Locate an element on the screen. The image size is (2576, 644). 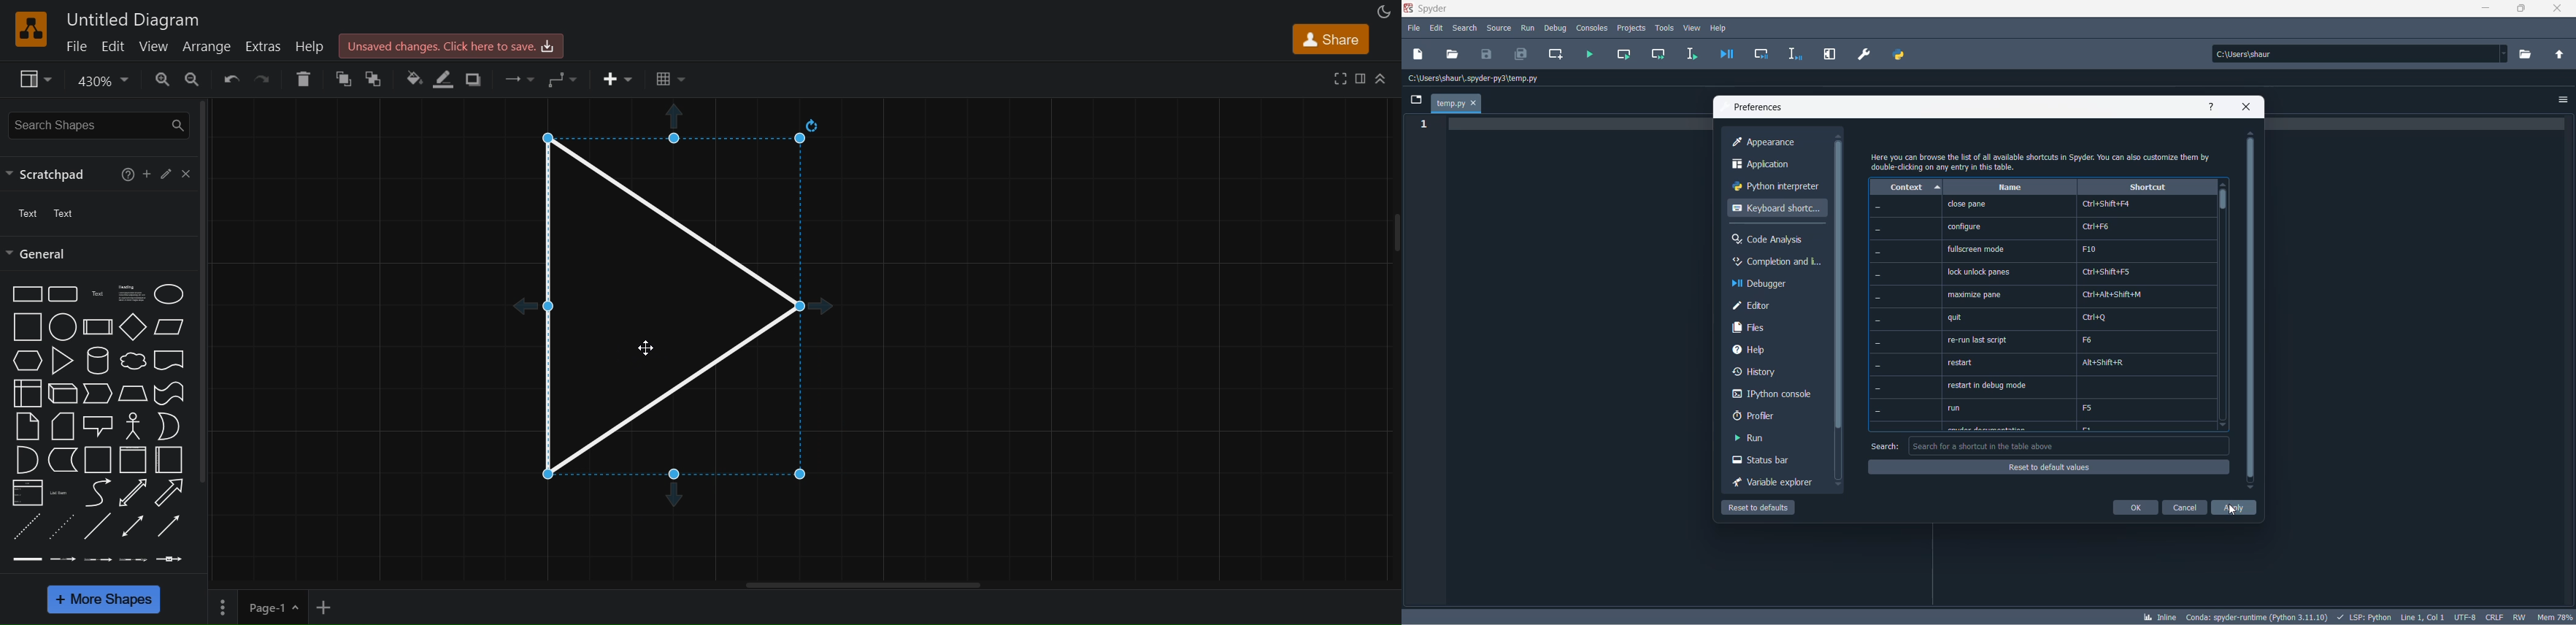
triangle snap to grid is located at coordinates (680, 312).